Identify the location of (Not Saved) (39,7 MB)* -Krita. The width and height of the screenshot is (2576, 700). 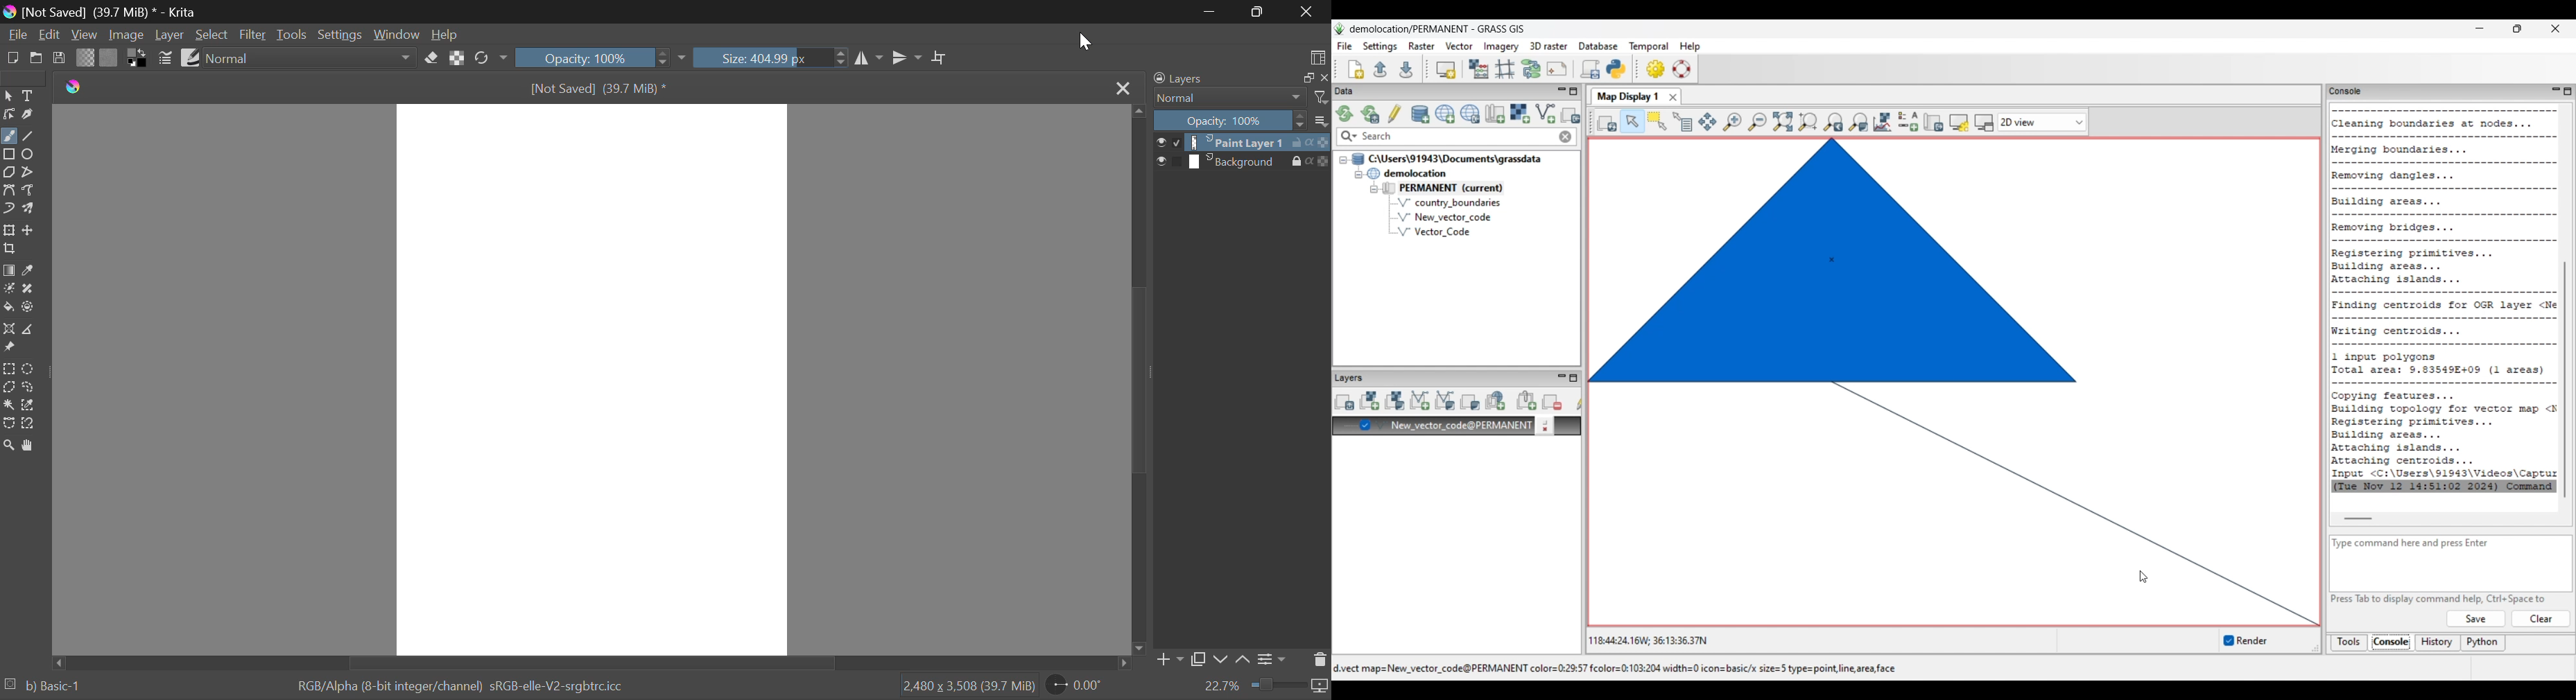
(99, 12).